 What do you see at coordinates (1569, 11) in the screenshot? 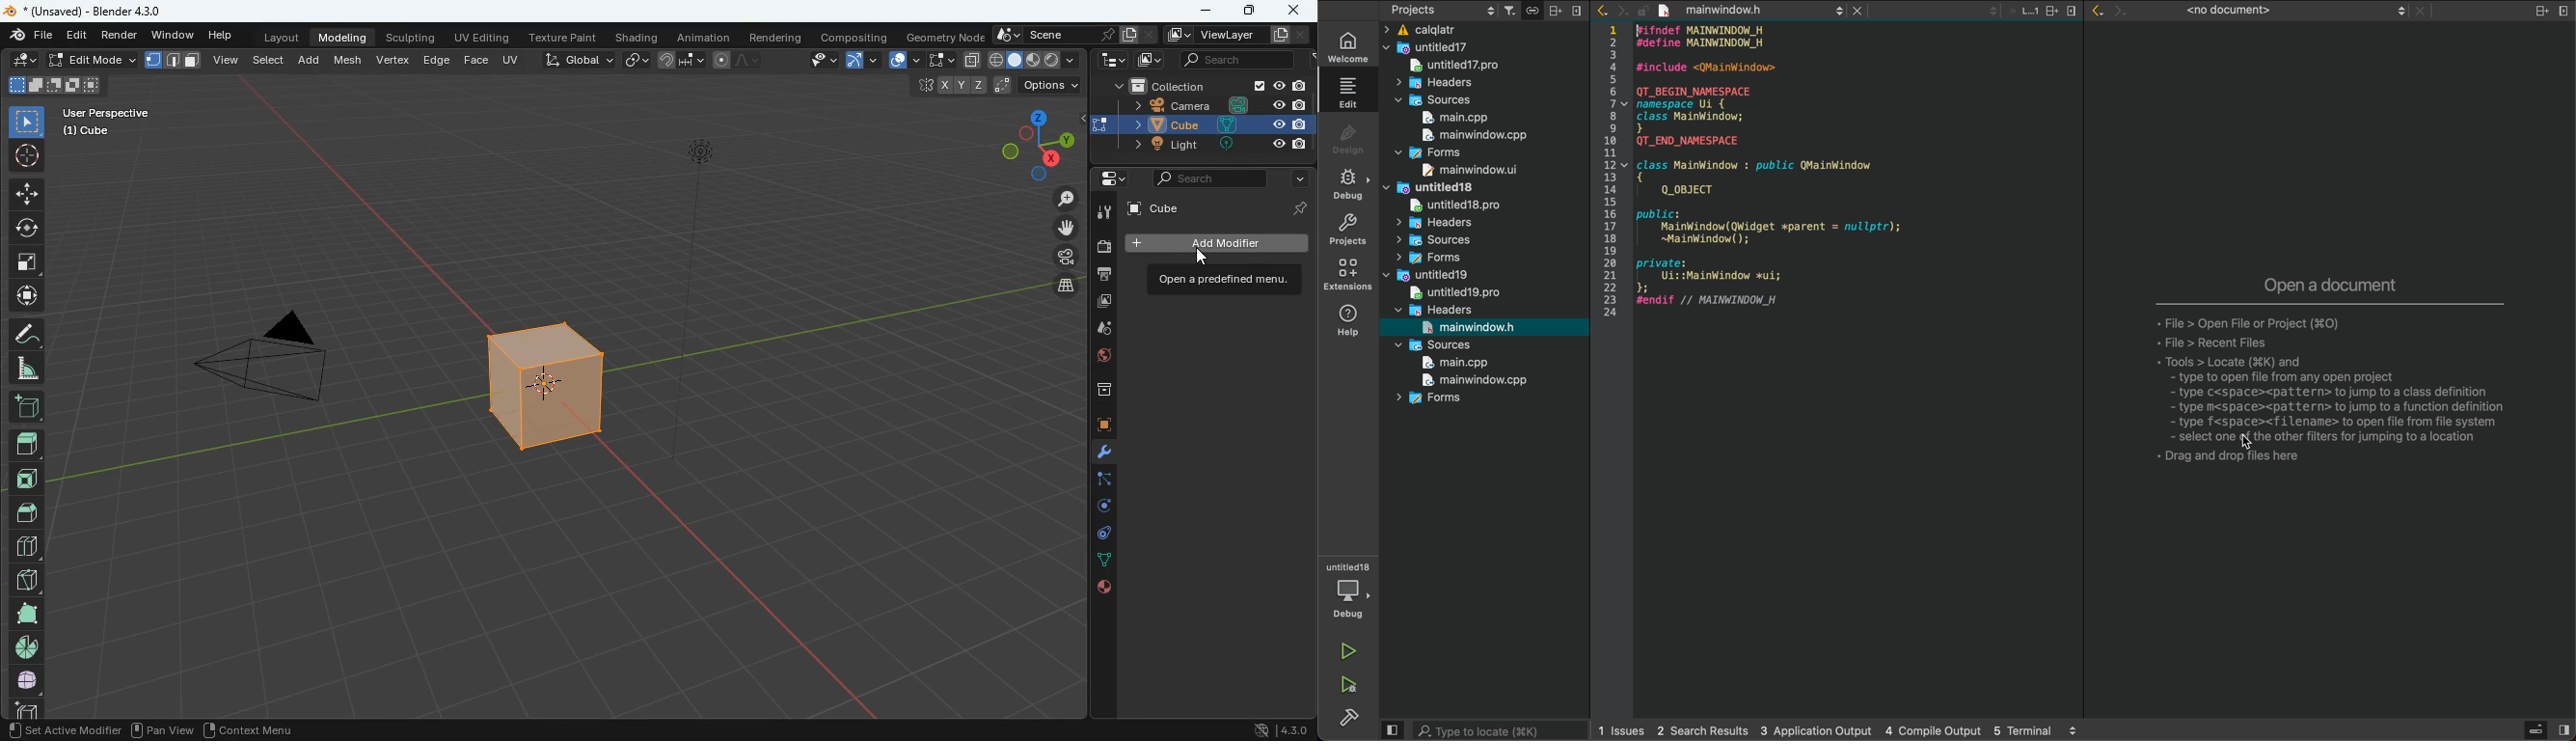
I see `close slide bar` at bounding box center [1569, 11].